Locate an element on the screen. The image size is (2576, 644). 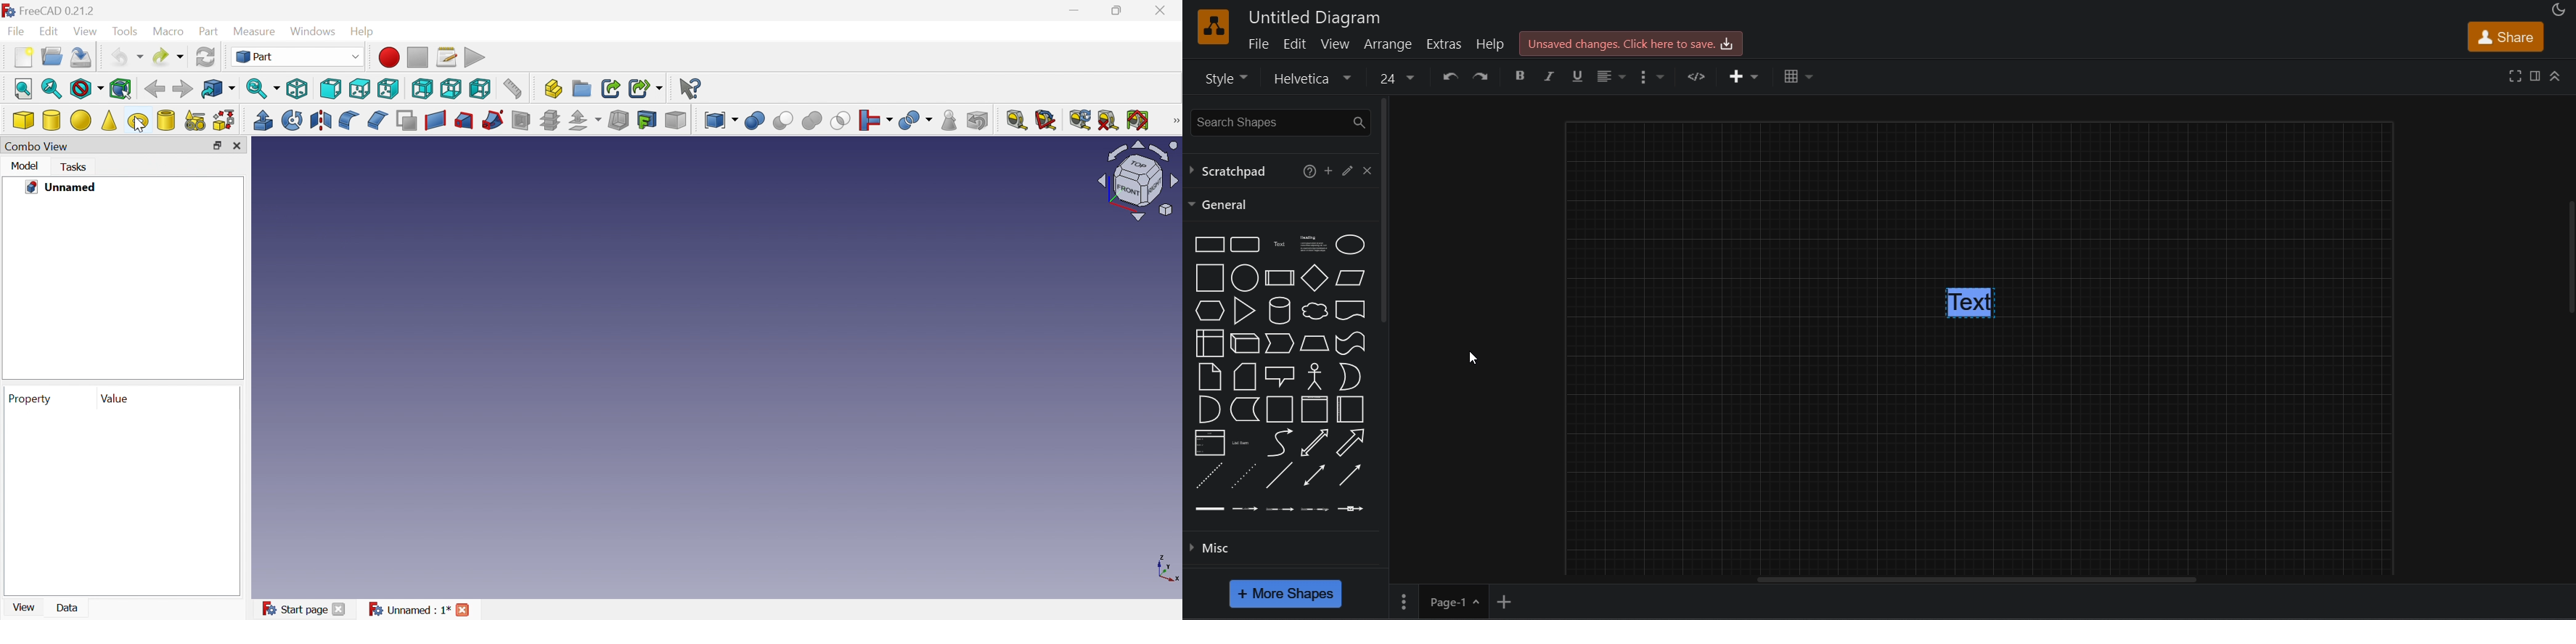
Split objects... is located at coordinates (875, 121).